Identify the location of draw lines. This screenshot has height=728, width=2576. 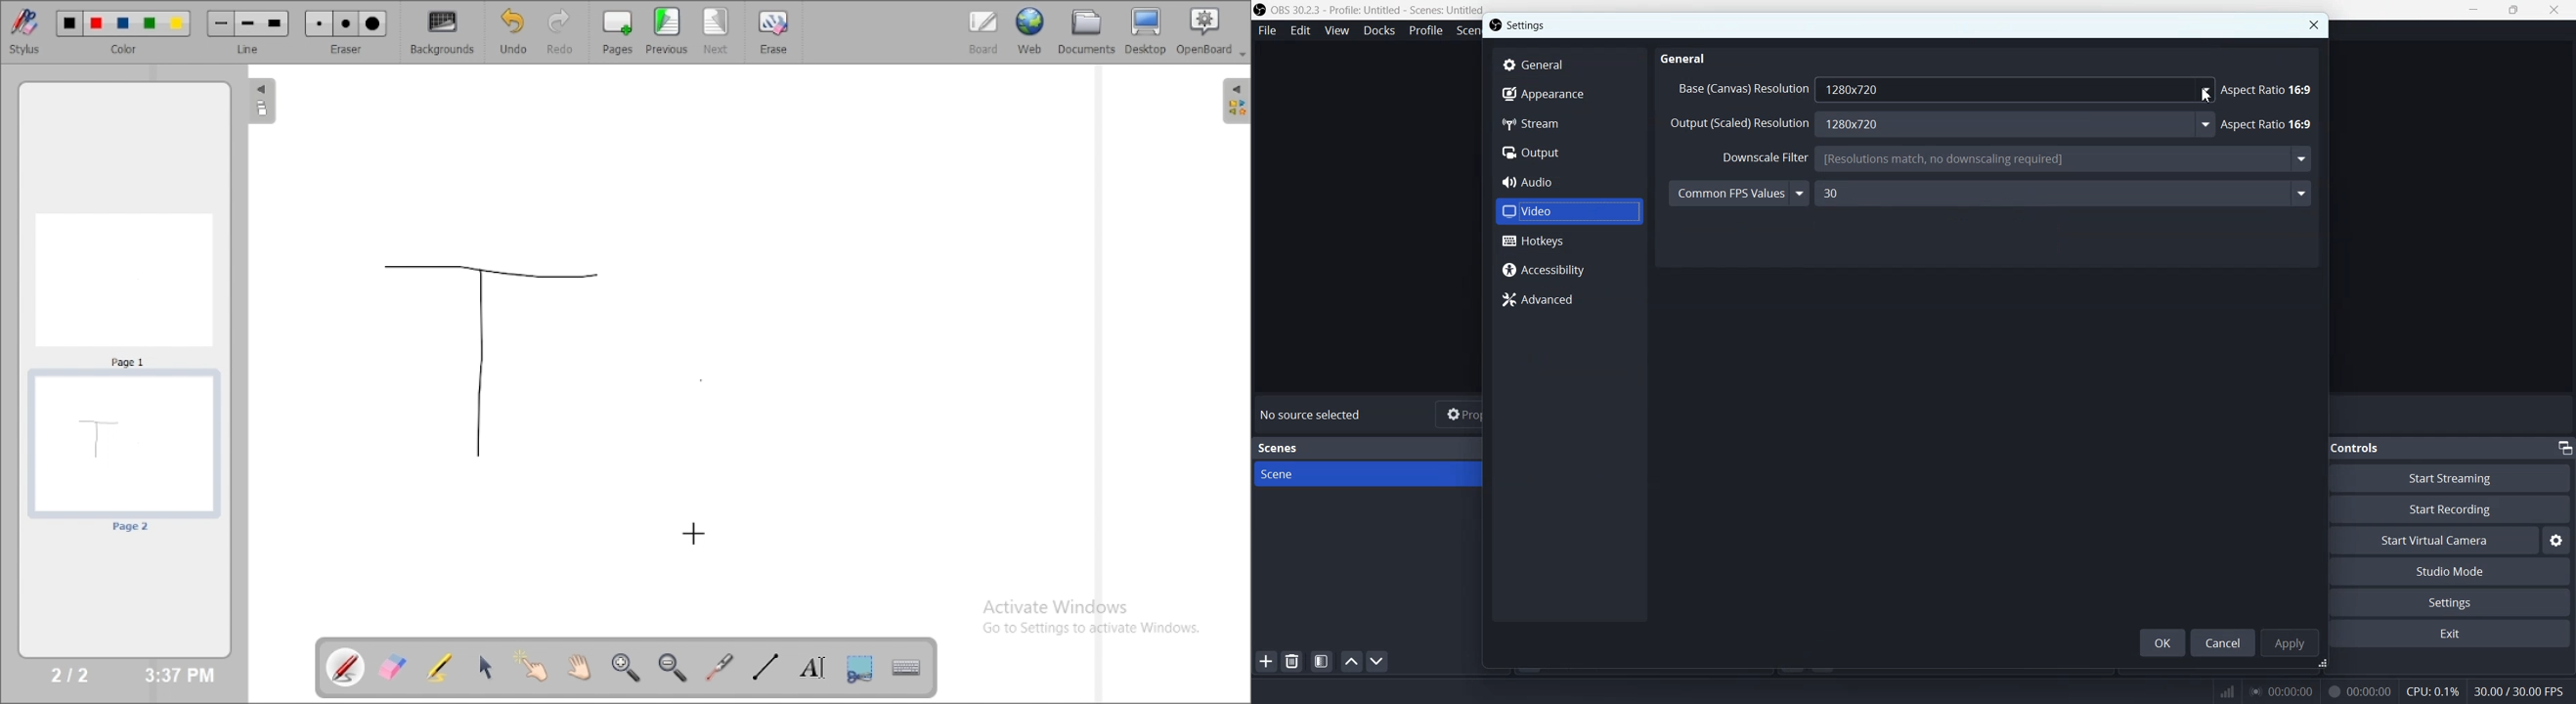
(764, 666).